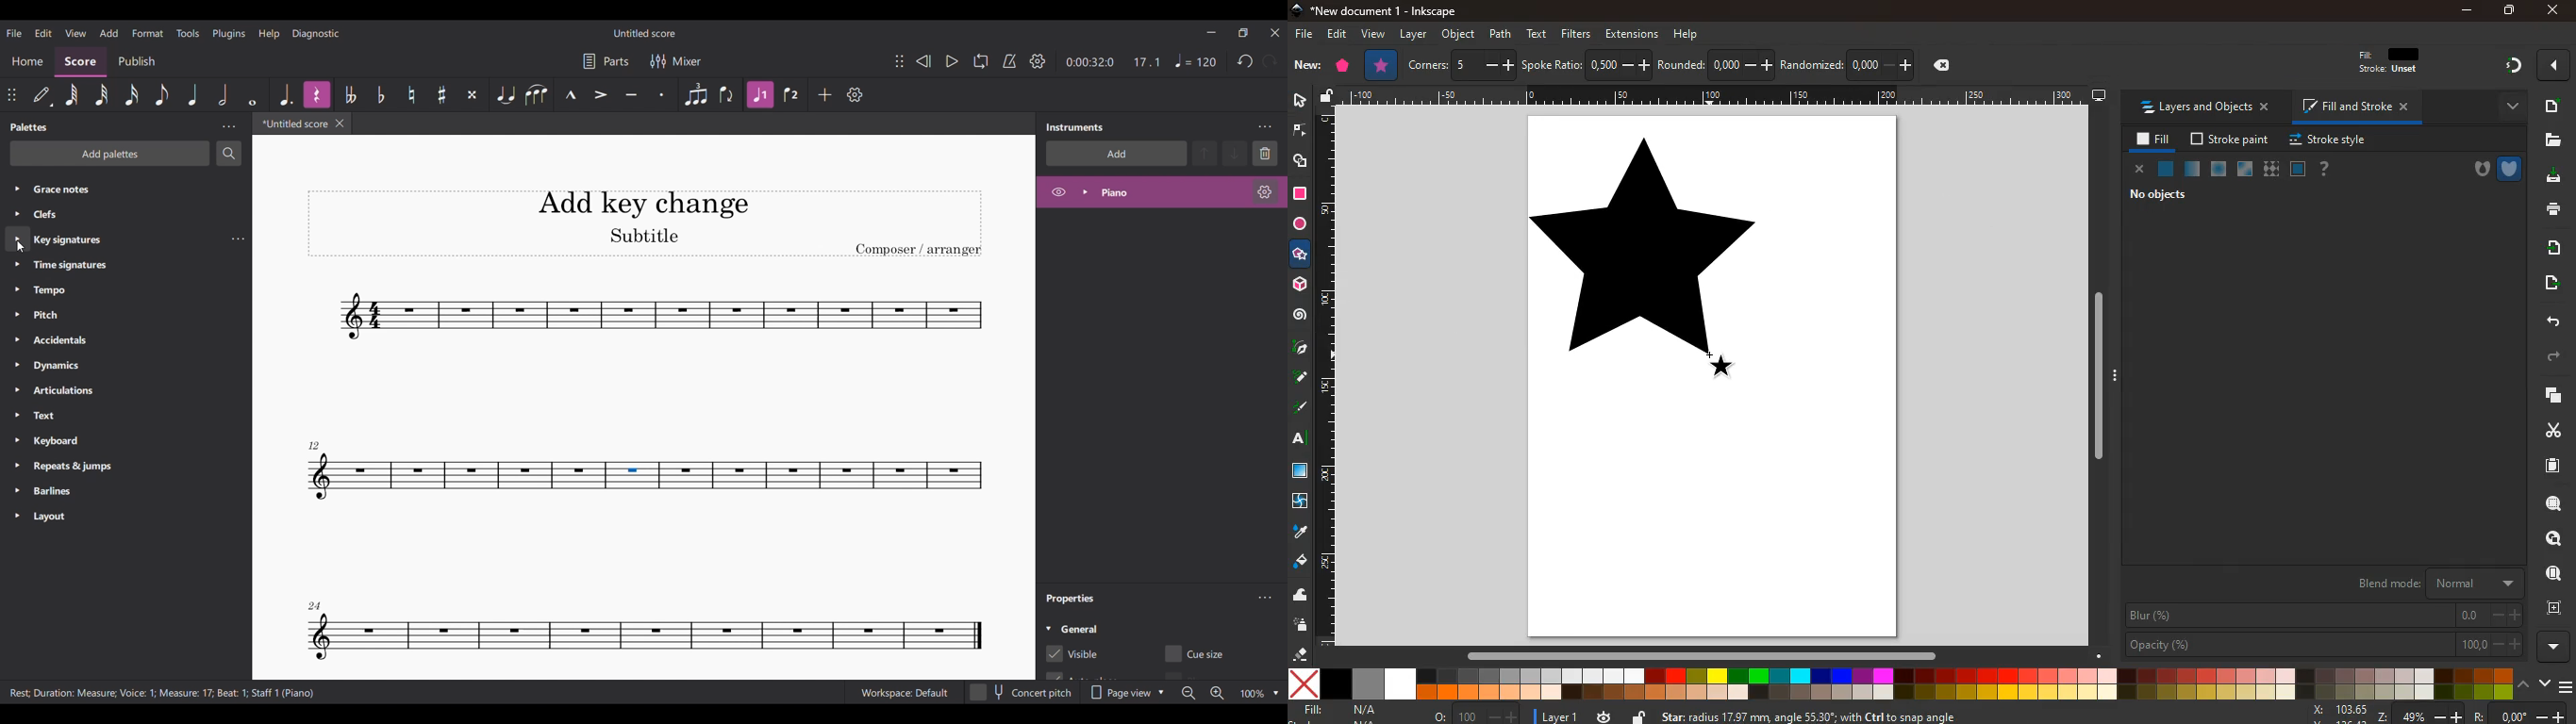 This screenshot has width=2576, height=728. I want to click on Move down, so click(1236, 154).